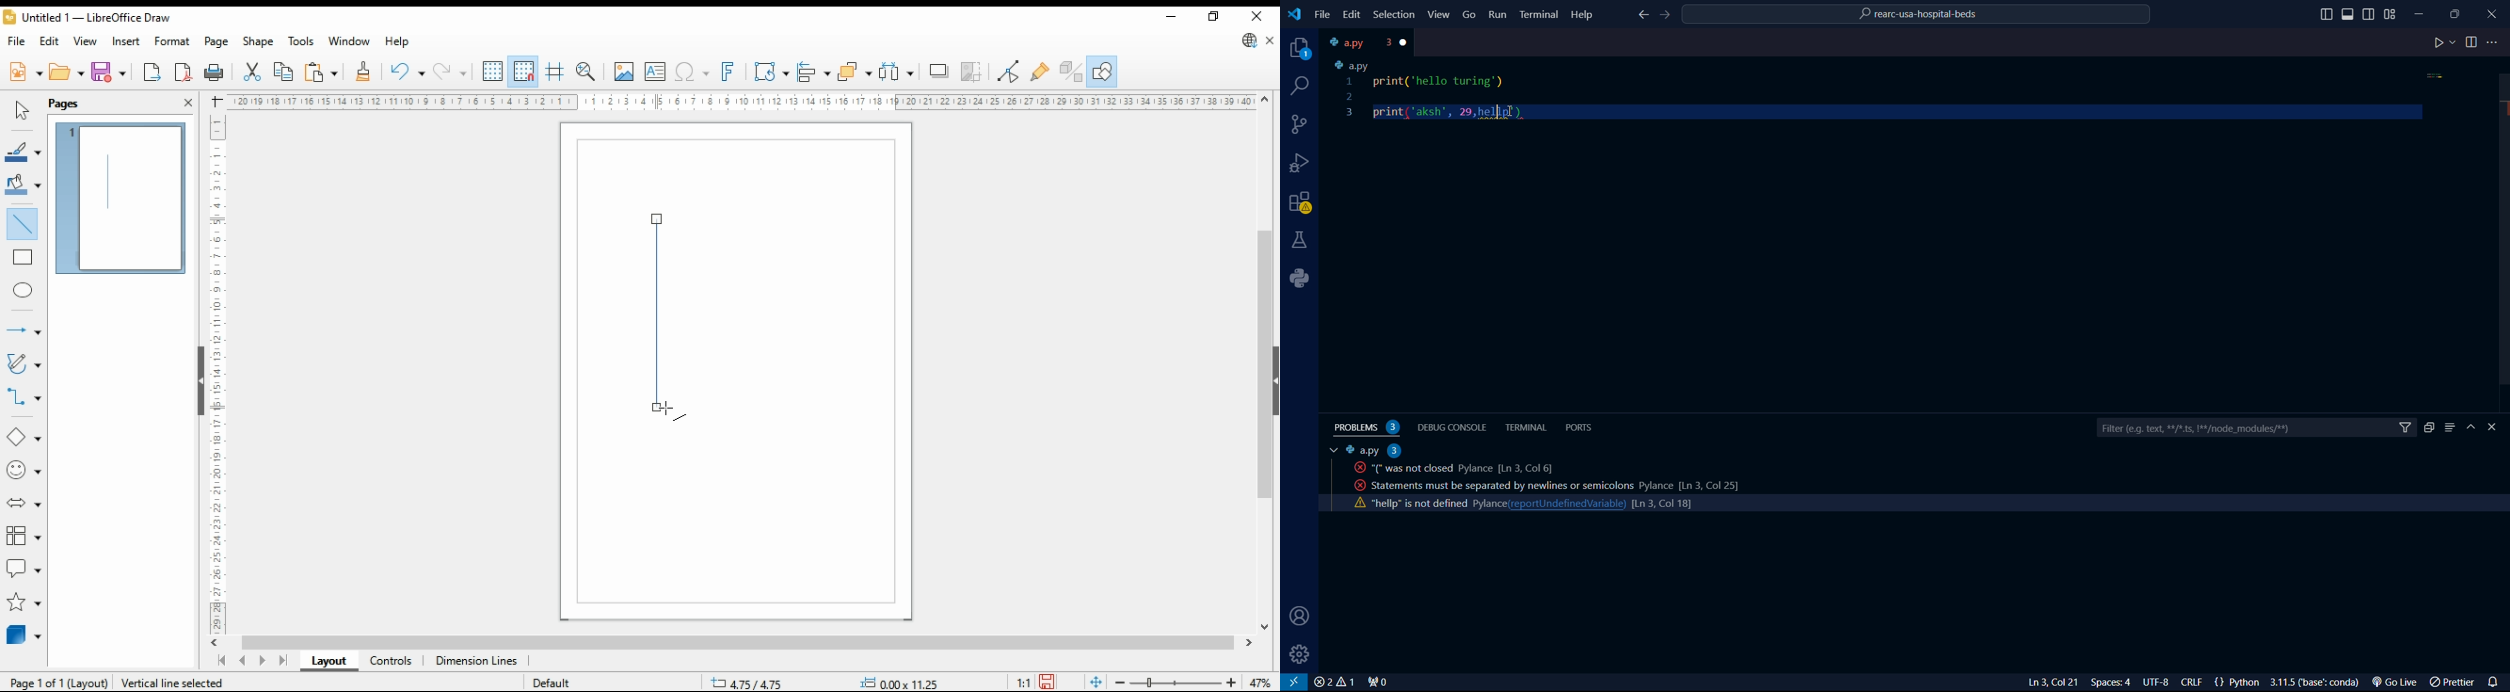 This screenshot has width=2520, height=700. I want to click on VS Code logo, so click(1293, 13).